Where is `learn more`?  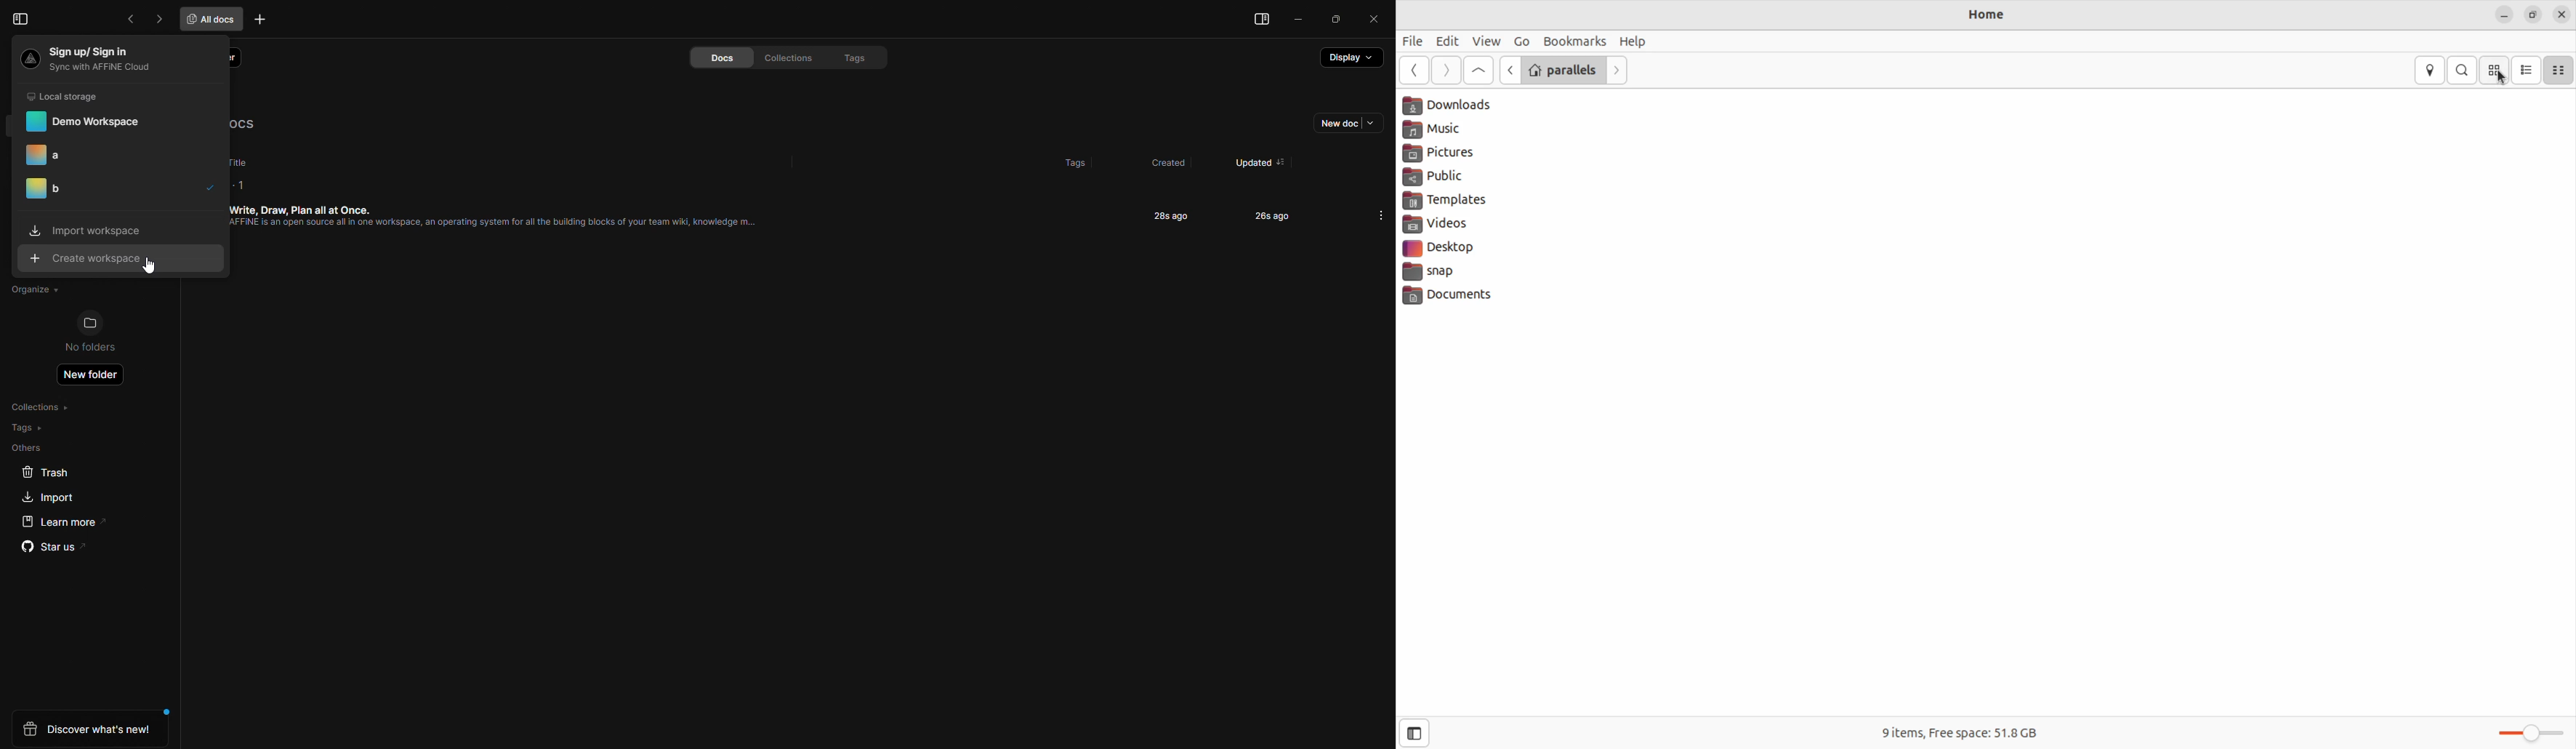 learn more is located at coordinates (59, 521).